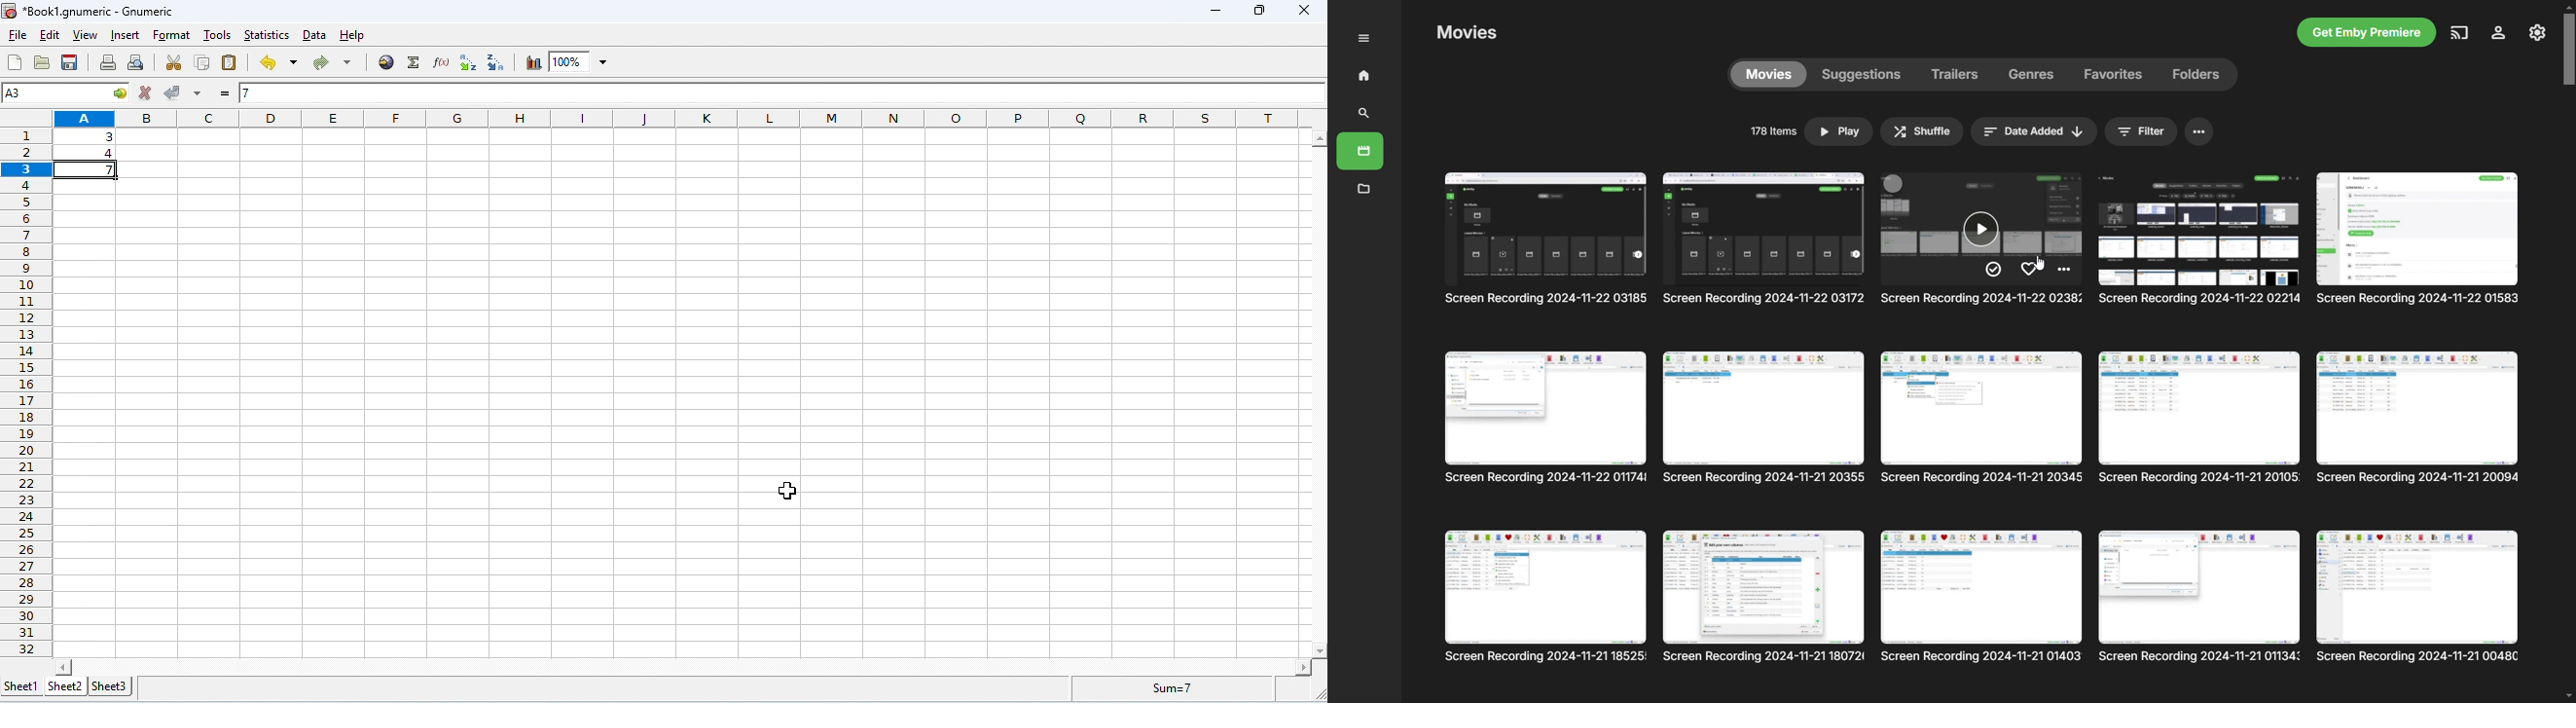 This screenshot has width=2576, height=728. What do you see at coordinates (2202, 596) in the screenshot?
I see `` at bounding box center [2202, 596].